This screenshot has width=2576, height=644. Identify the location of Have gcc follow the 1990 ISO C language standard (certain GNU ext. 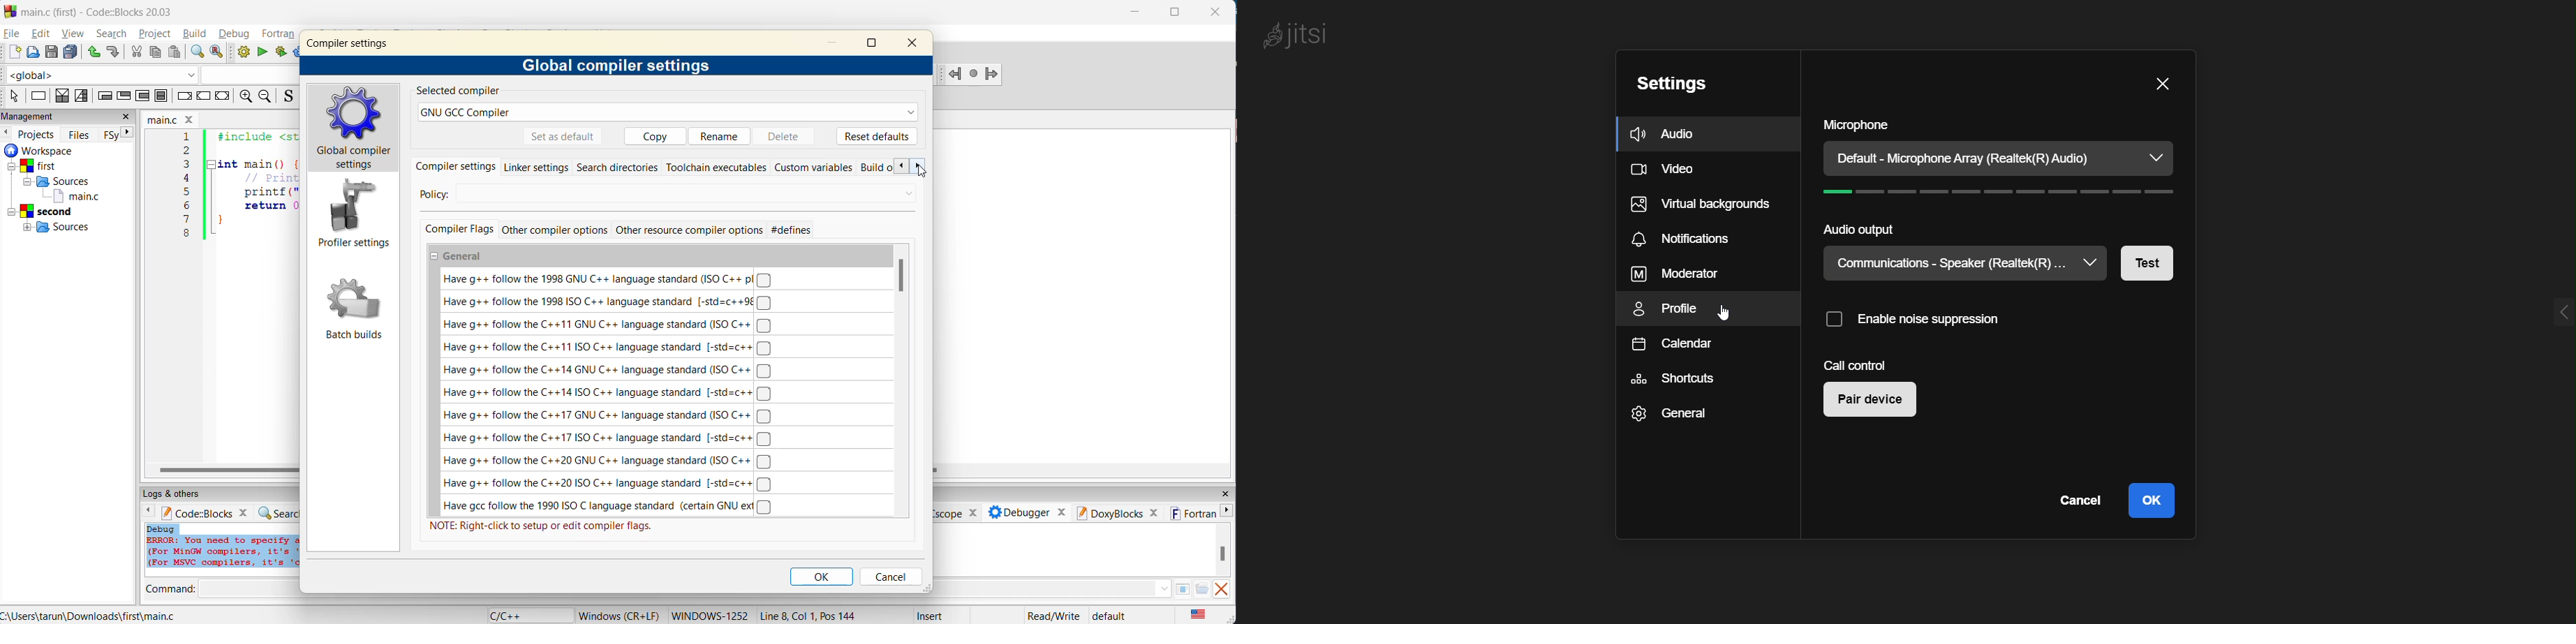
(608, 507).